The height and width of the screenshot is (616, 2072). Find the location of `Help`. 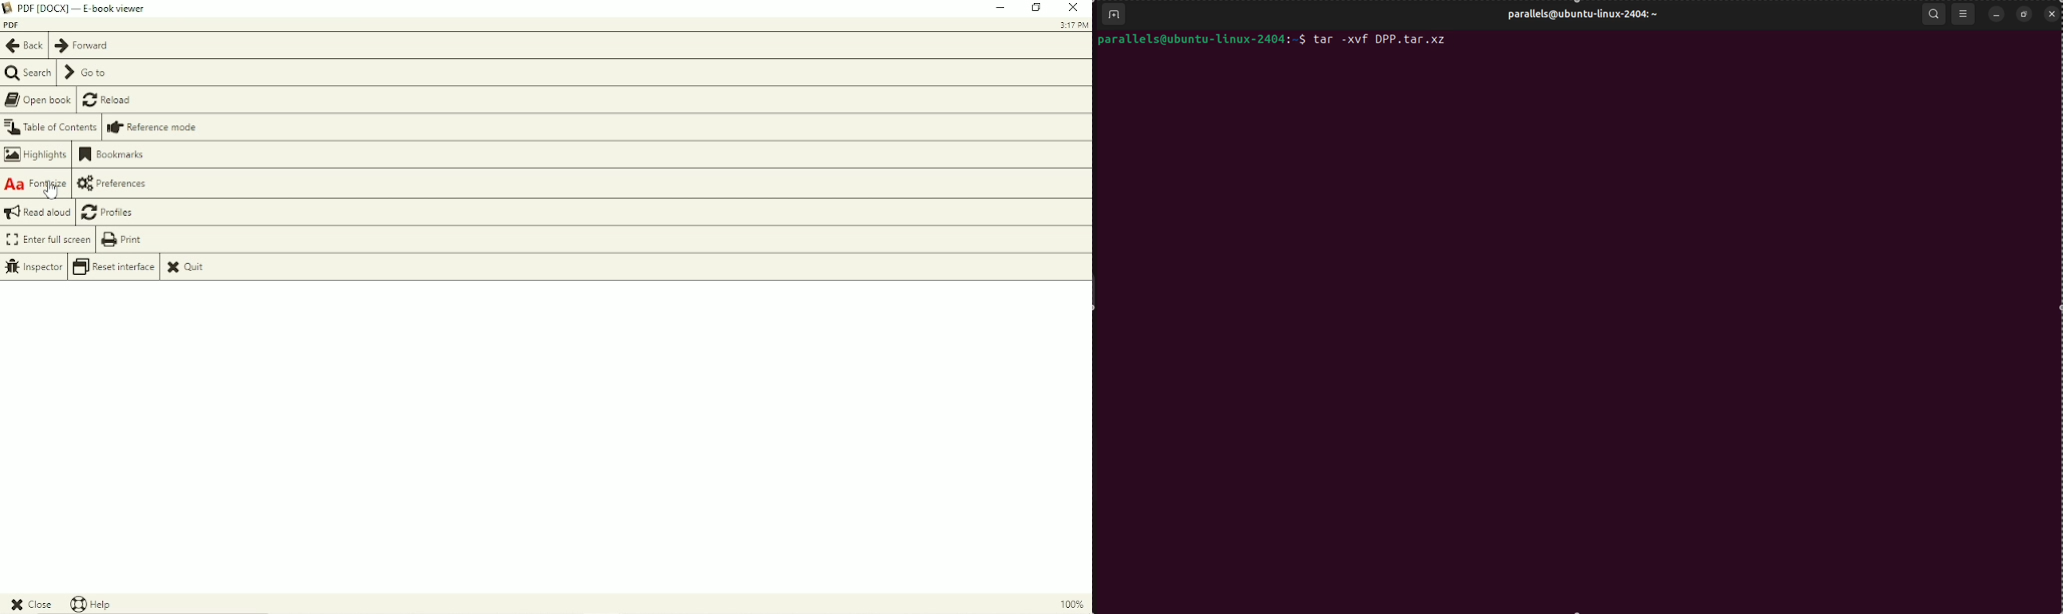

Help is located at coordinates (95, 604).